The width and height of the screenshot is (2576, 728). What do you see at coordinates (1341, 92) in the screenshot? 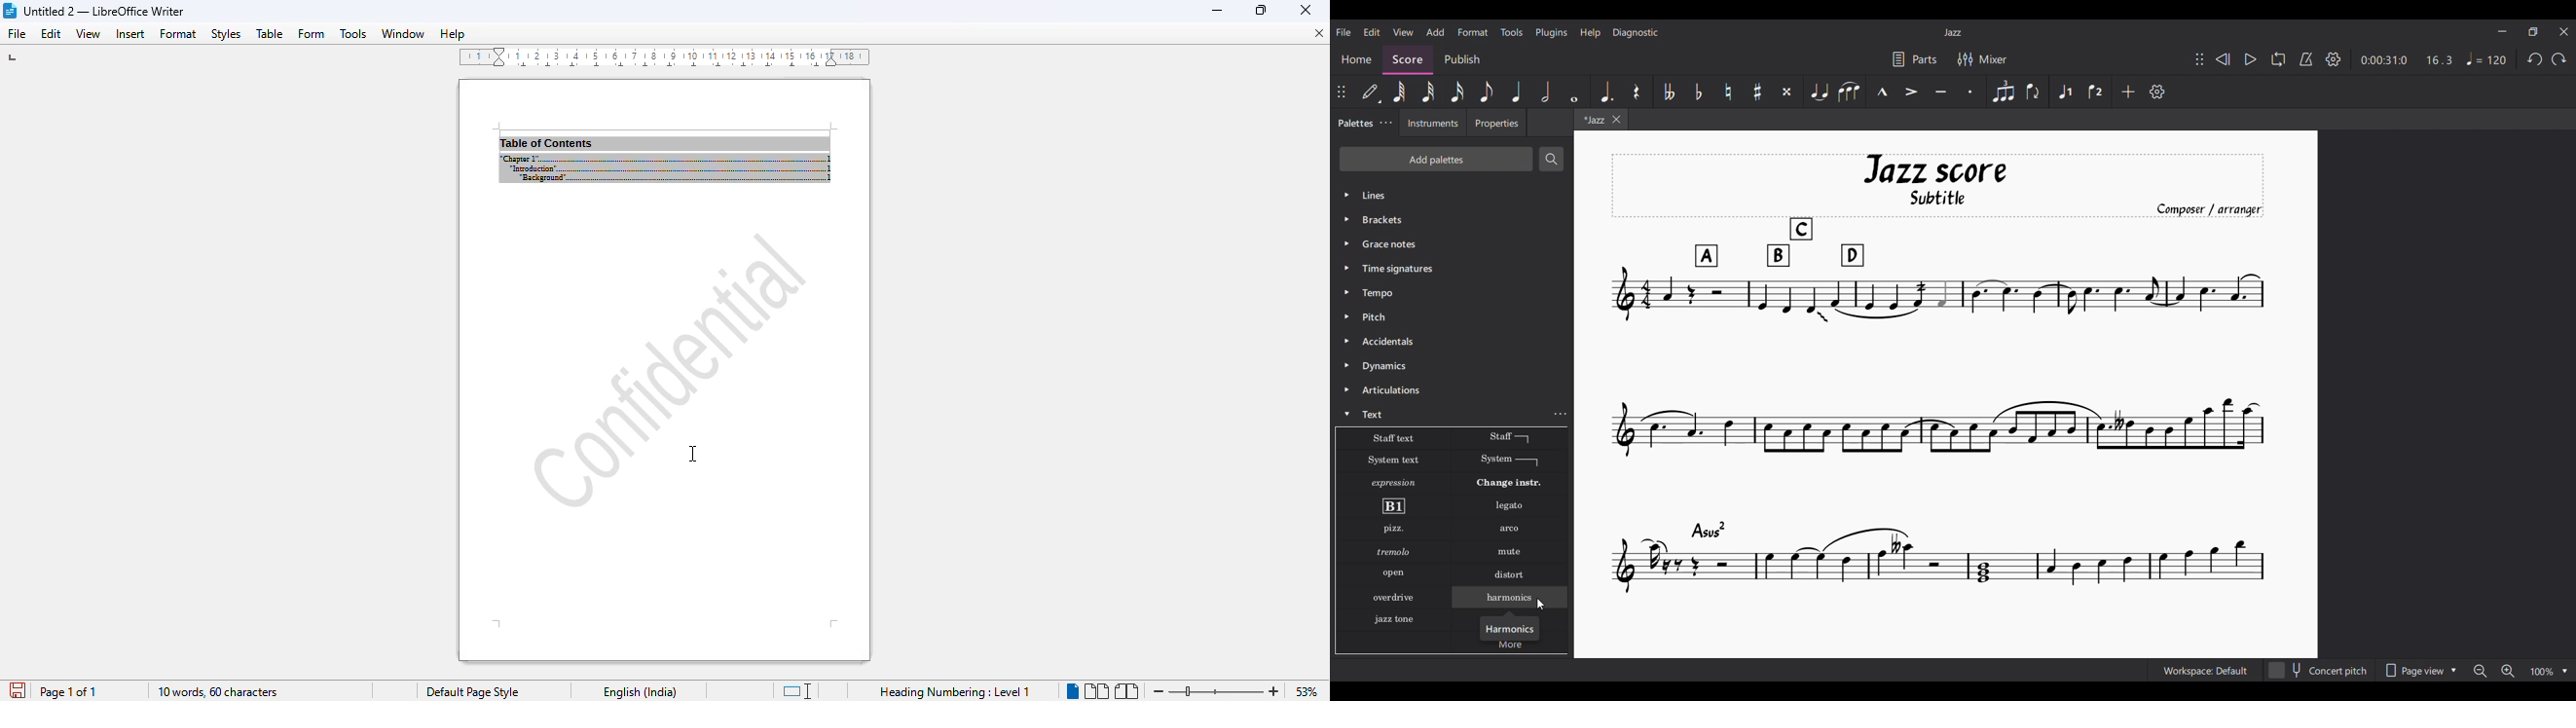
I see `Change position` at bounding box center [1341, 92].